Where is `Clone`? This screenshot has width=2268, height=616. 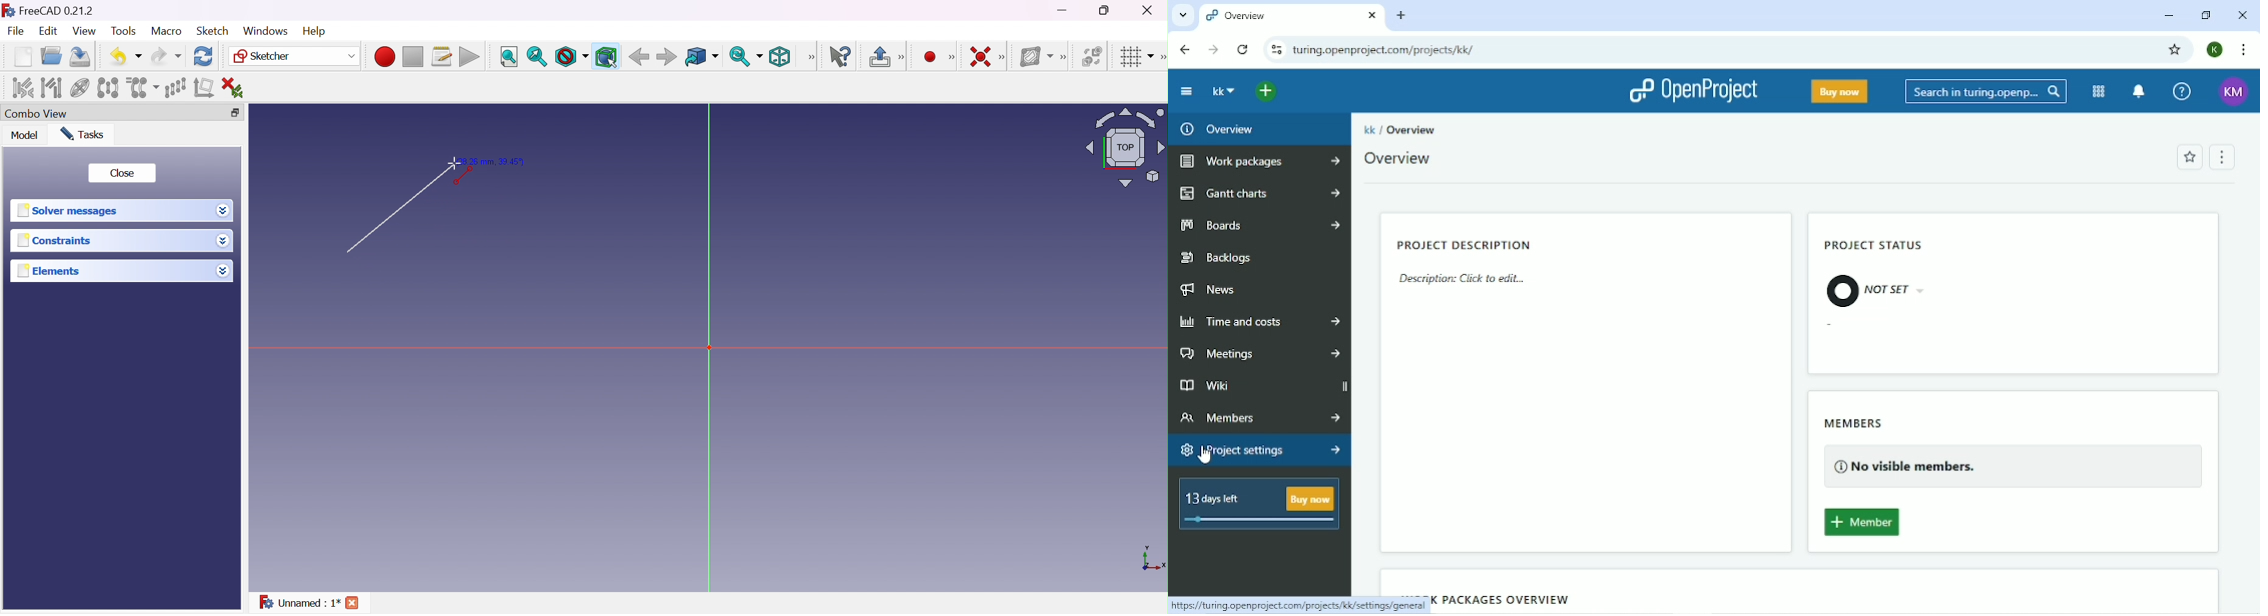
Clone is located at coordinates (143, 86).